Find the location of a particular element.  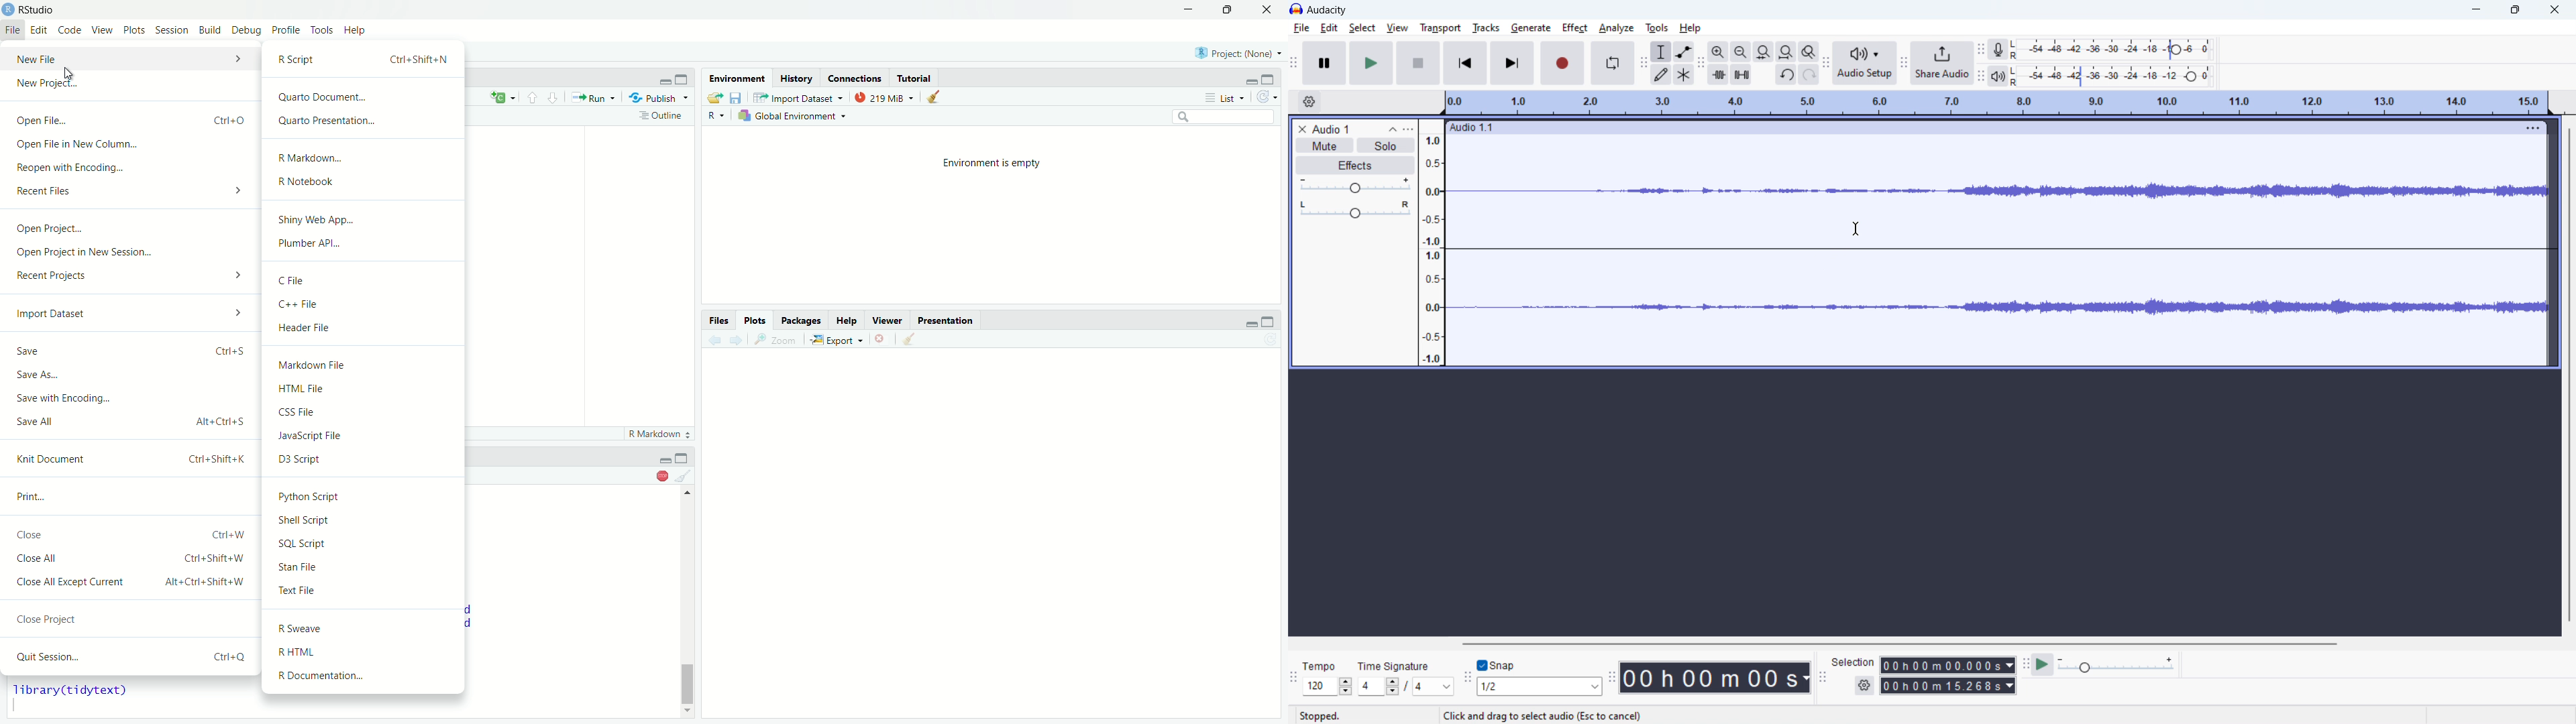

currently used language - R is located at coordinates (719, 117).